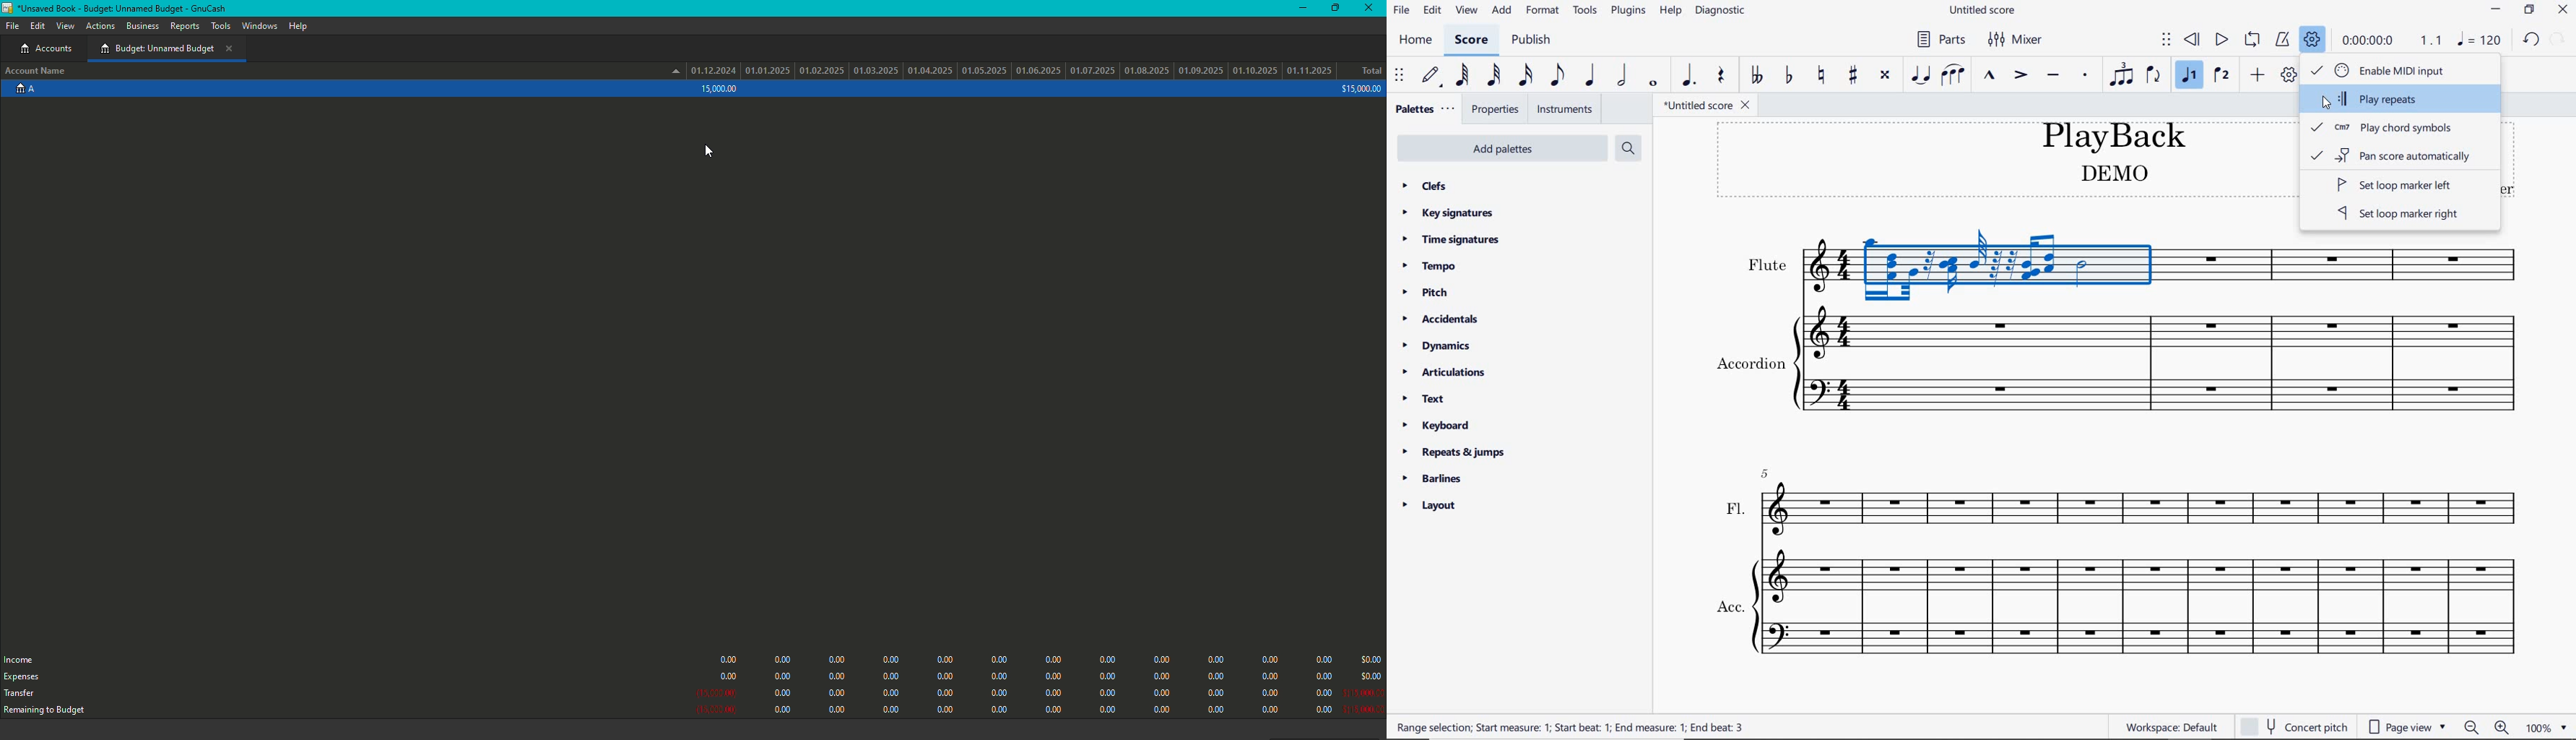  What do you see at coordinates (2004, 159) in the screenshot?
I see `title` at bounding box center [2004, 159].